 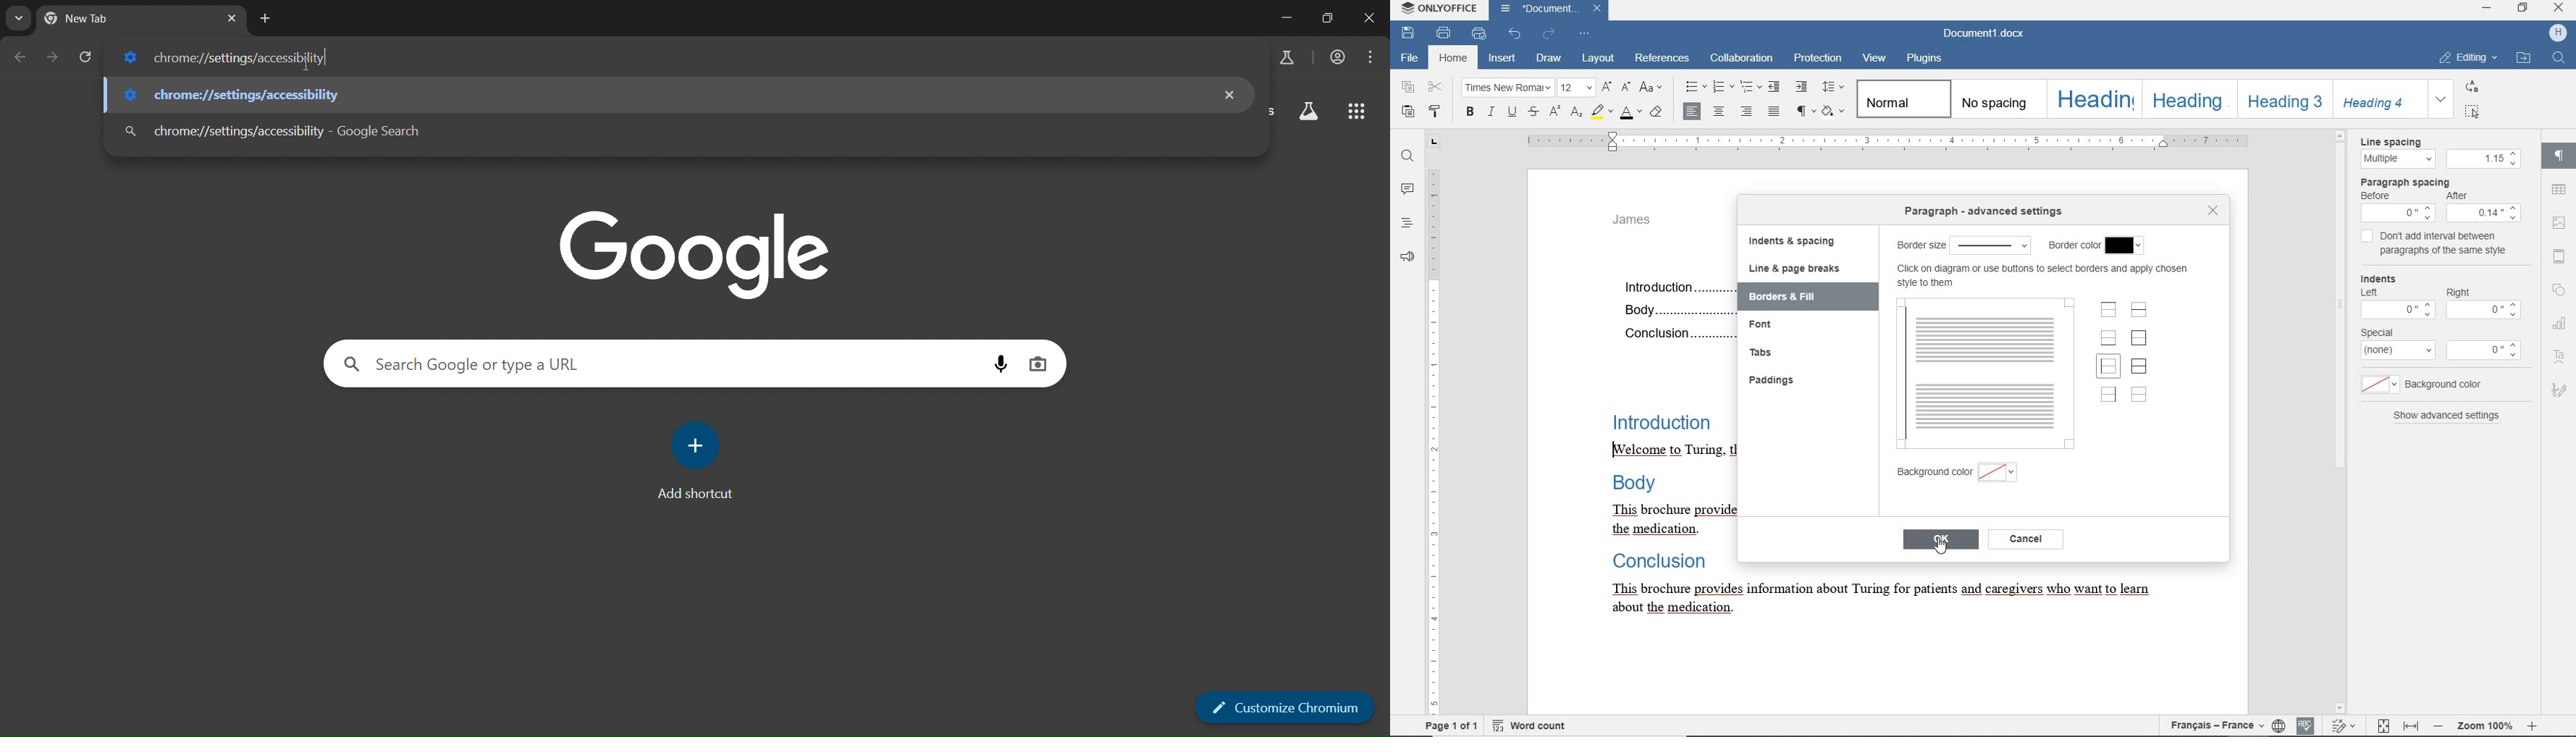 I want to click on more options, so click(x=2483, y=312).